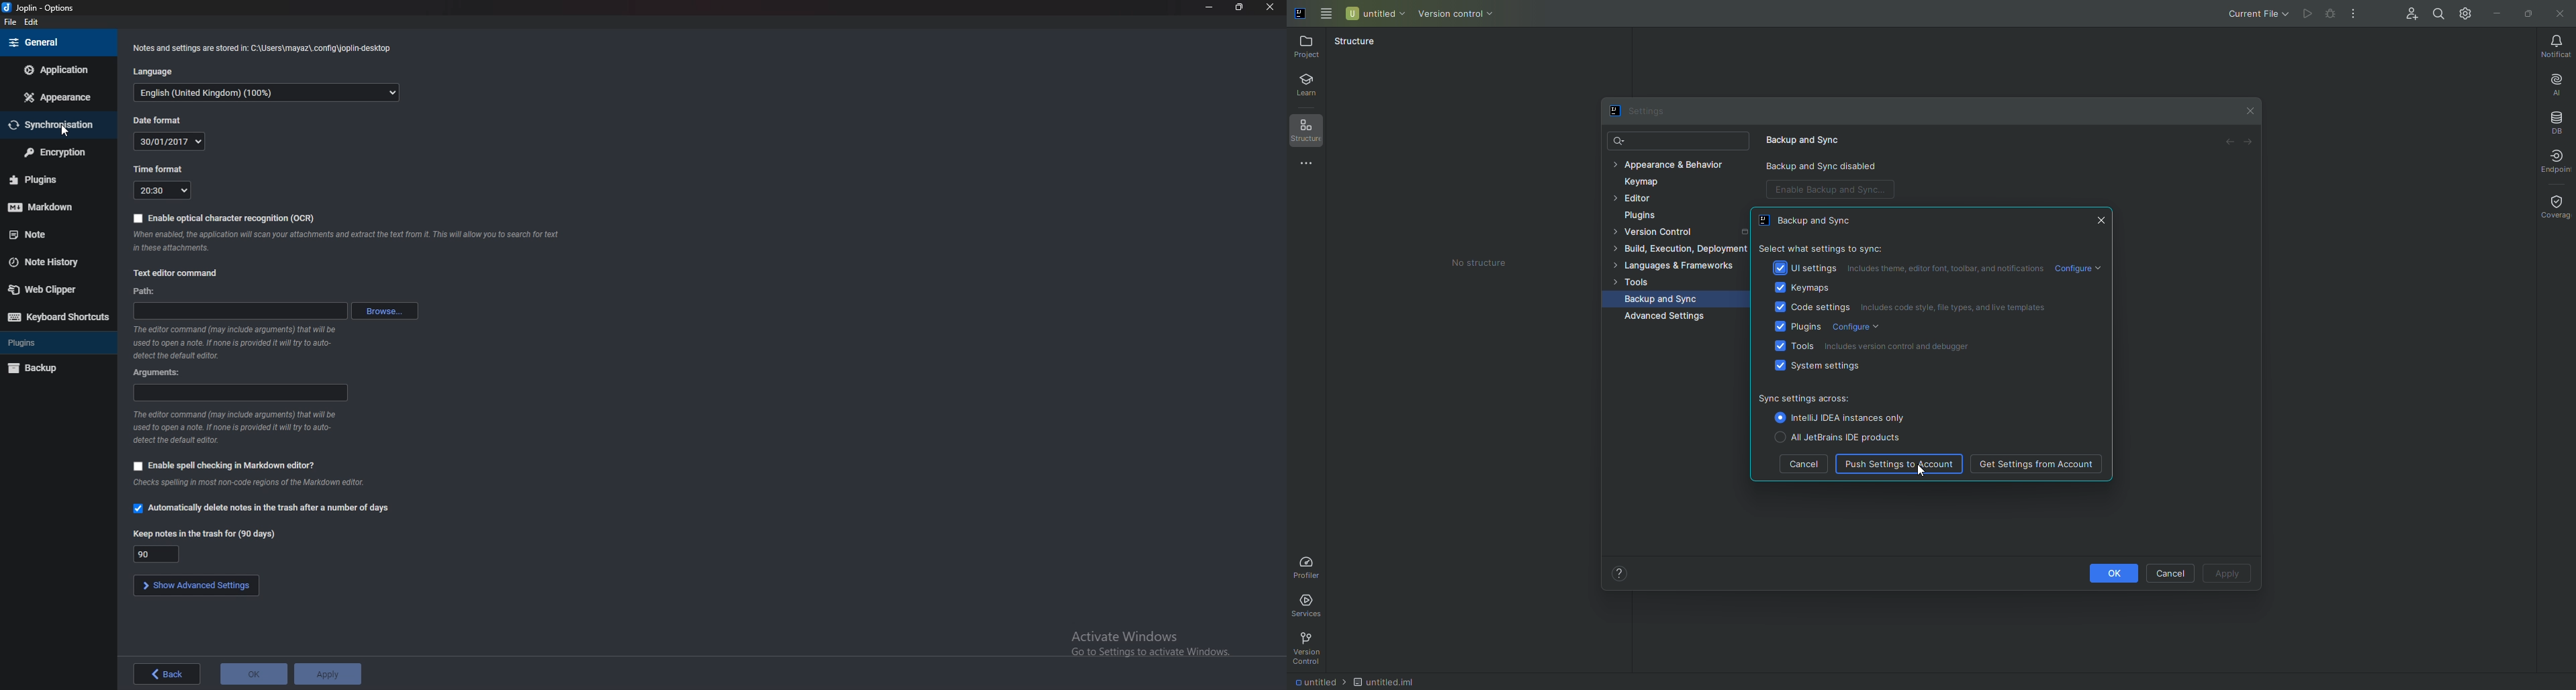  I want to click on appearance, so click(60, 96).